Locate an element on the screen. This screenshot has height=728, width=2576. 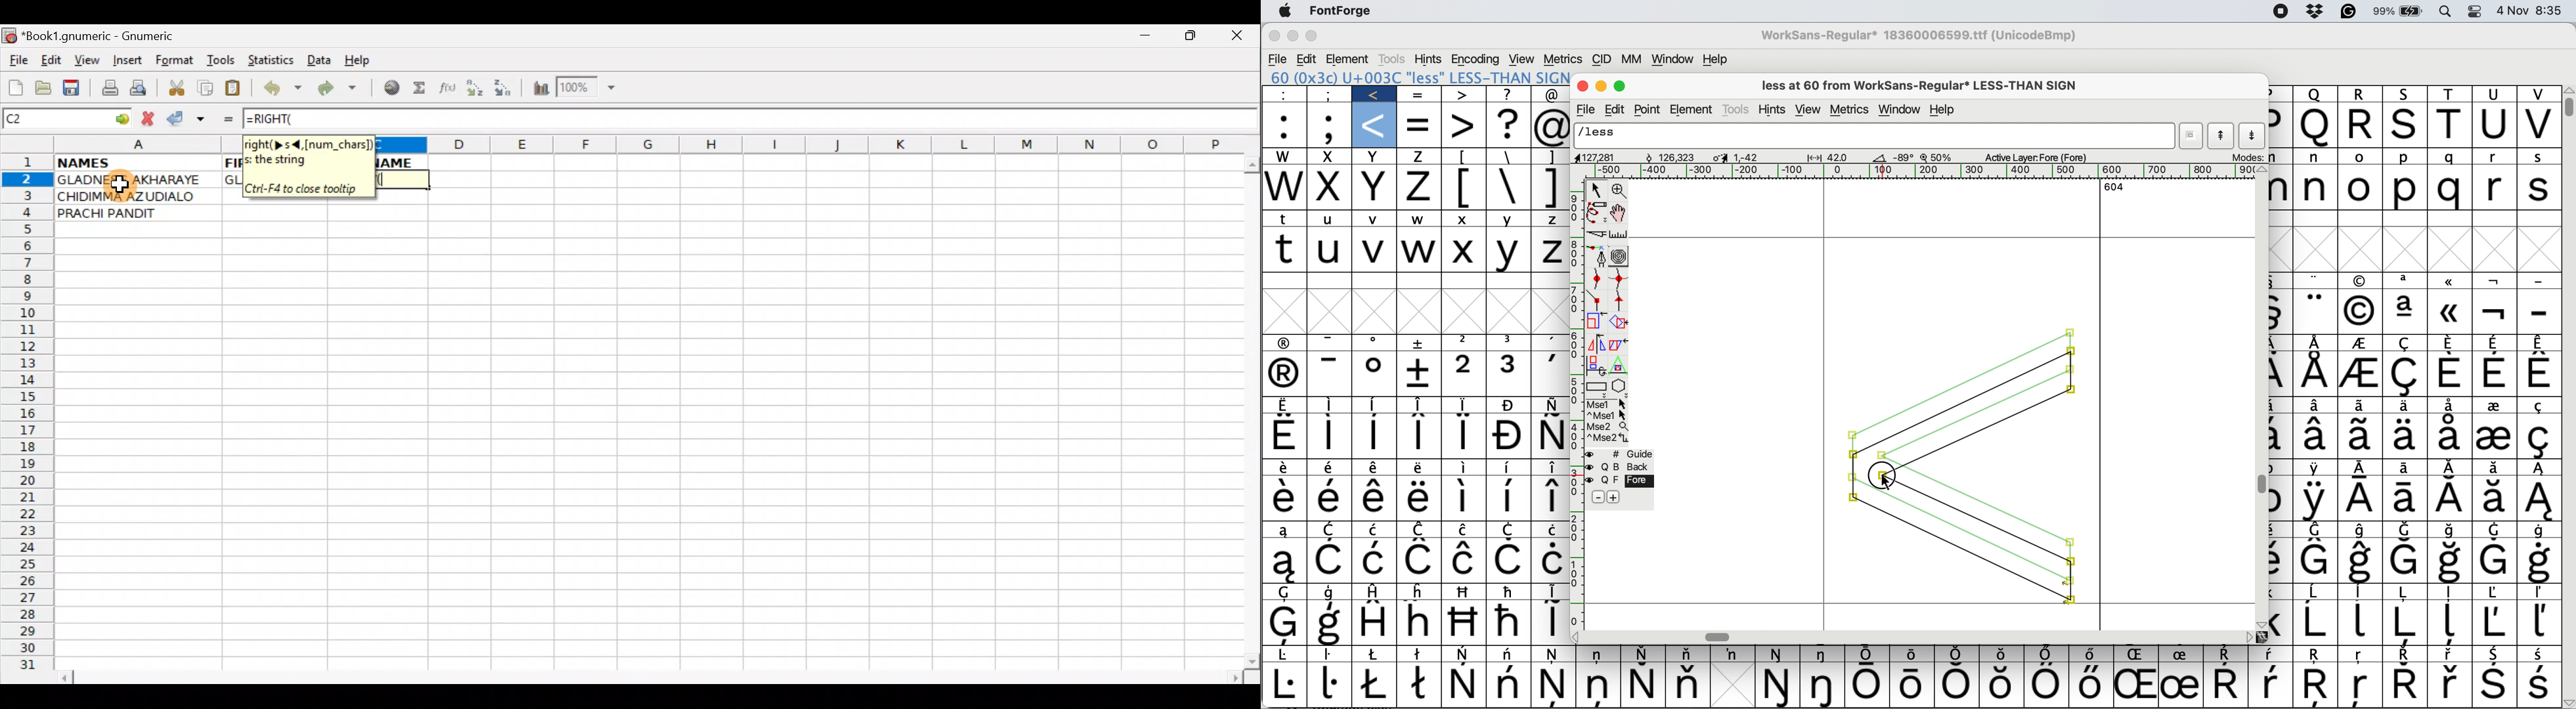
Insert Chart is located at coordinates (537, 90).